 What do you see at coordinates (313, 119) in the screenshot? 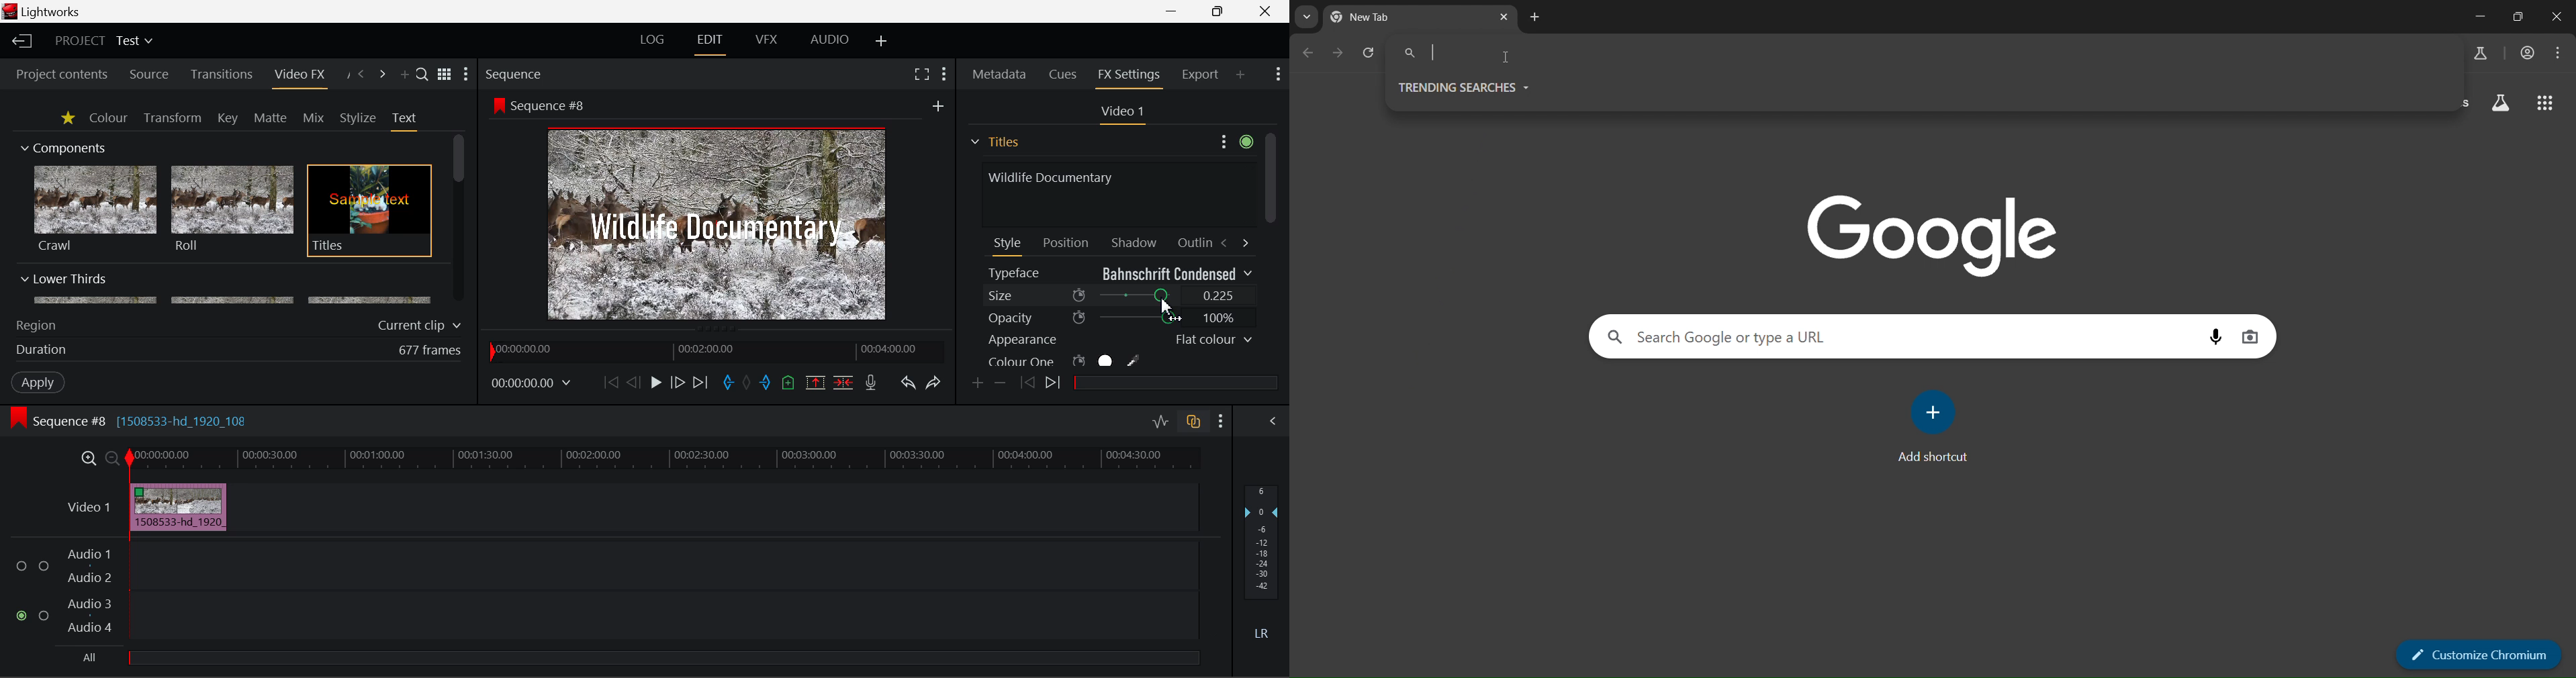
I see `Mix` at bounding box center [313, 119].